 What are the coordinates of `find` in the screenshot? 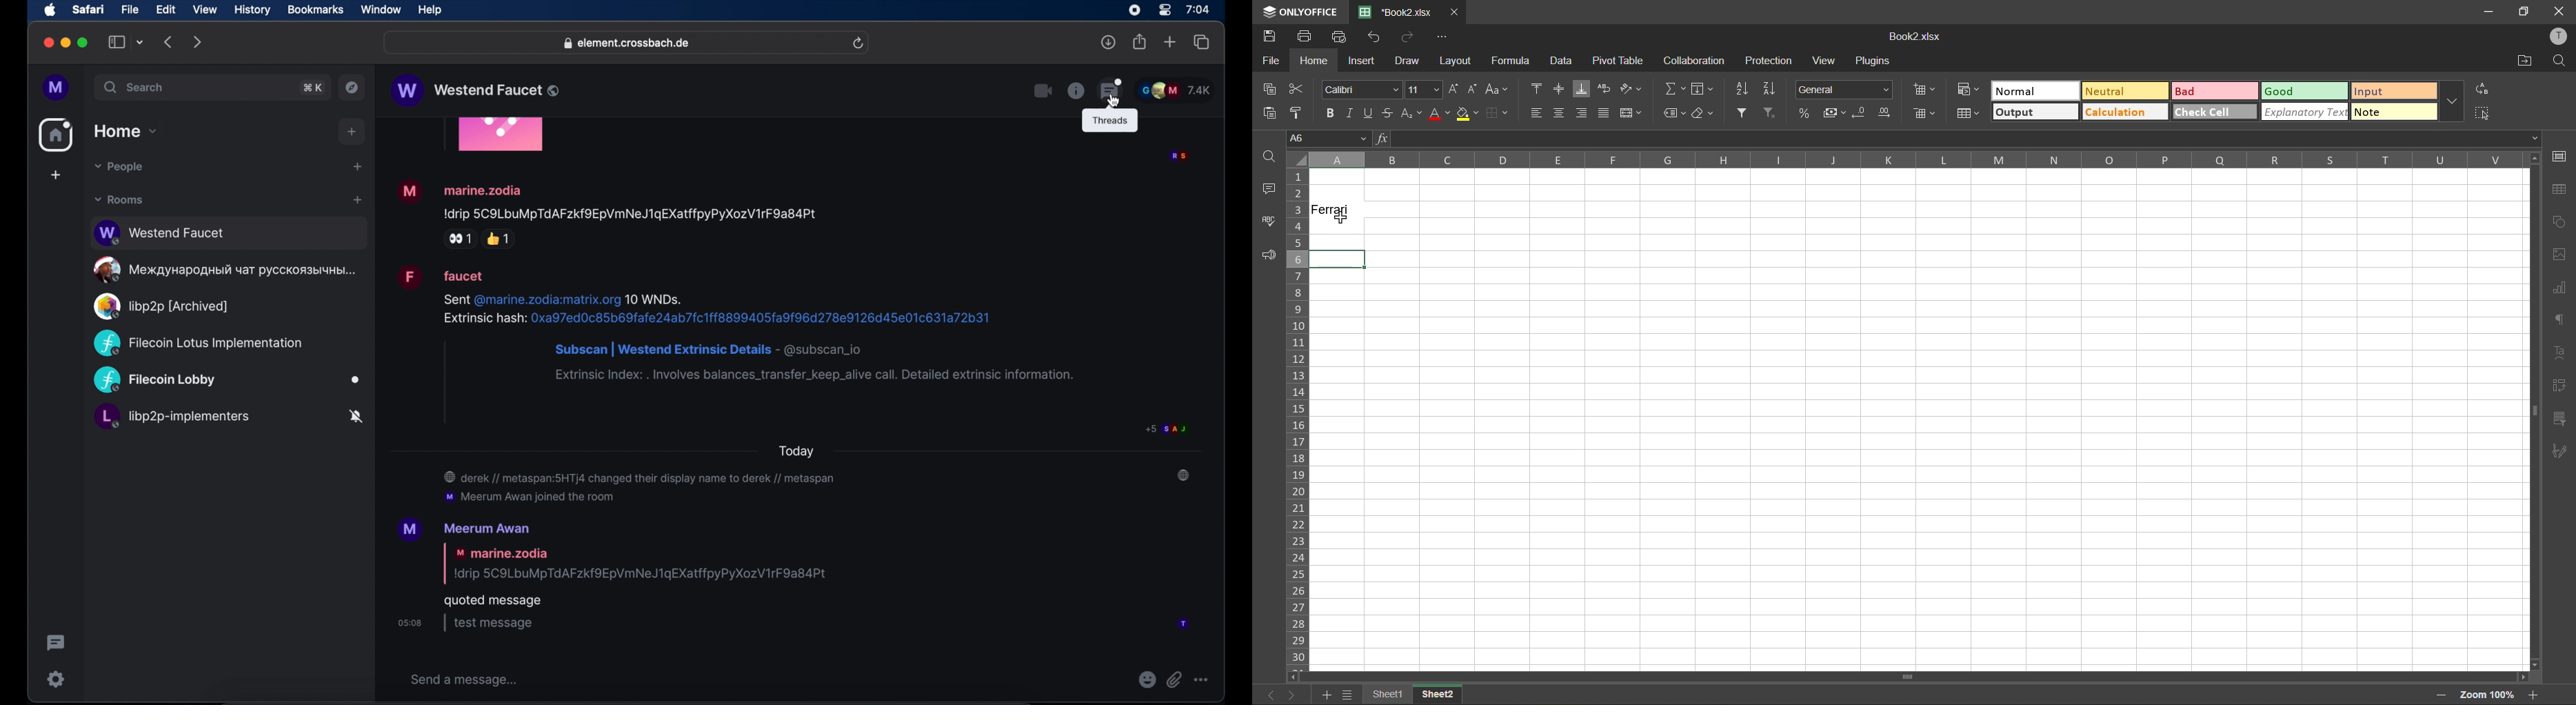 It's located at (2559, 61).